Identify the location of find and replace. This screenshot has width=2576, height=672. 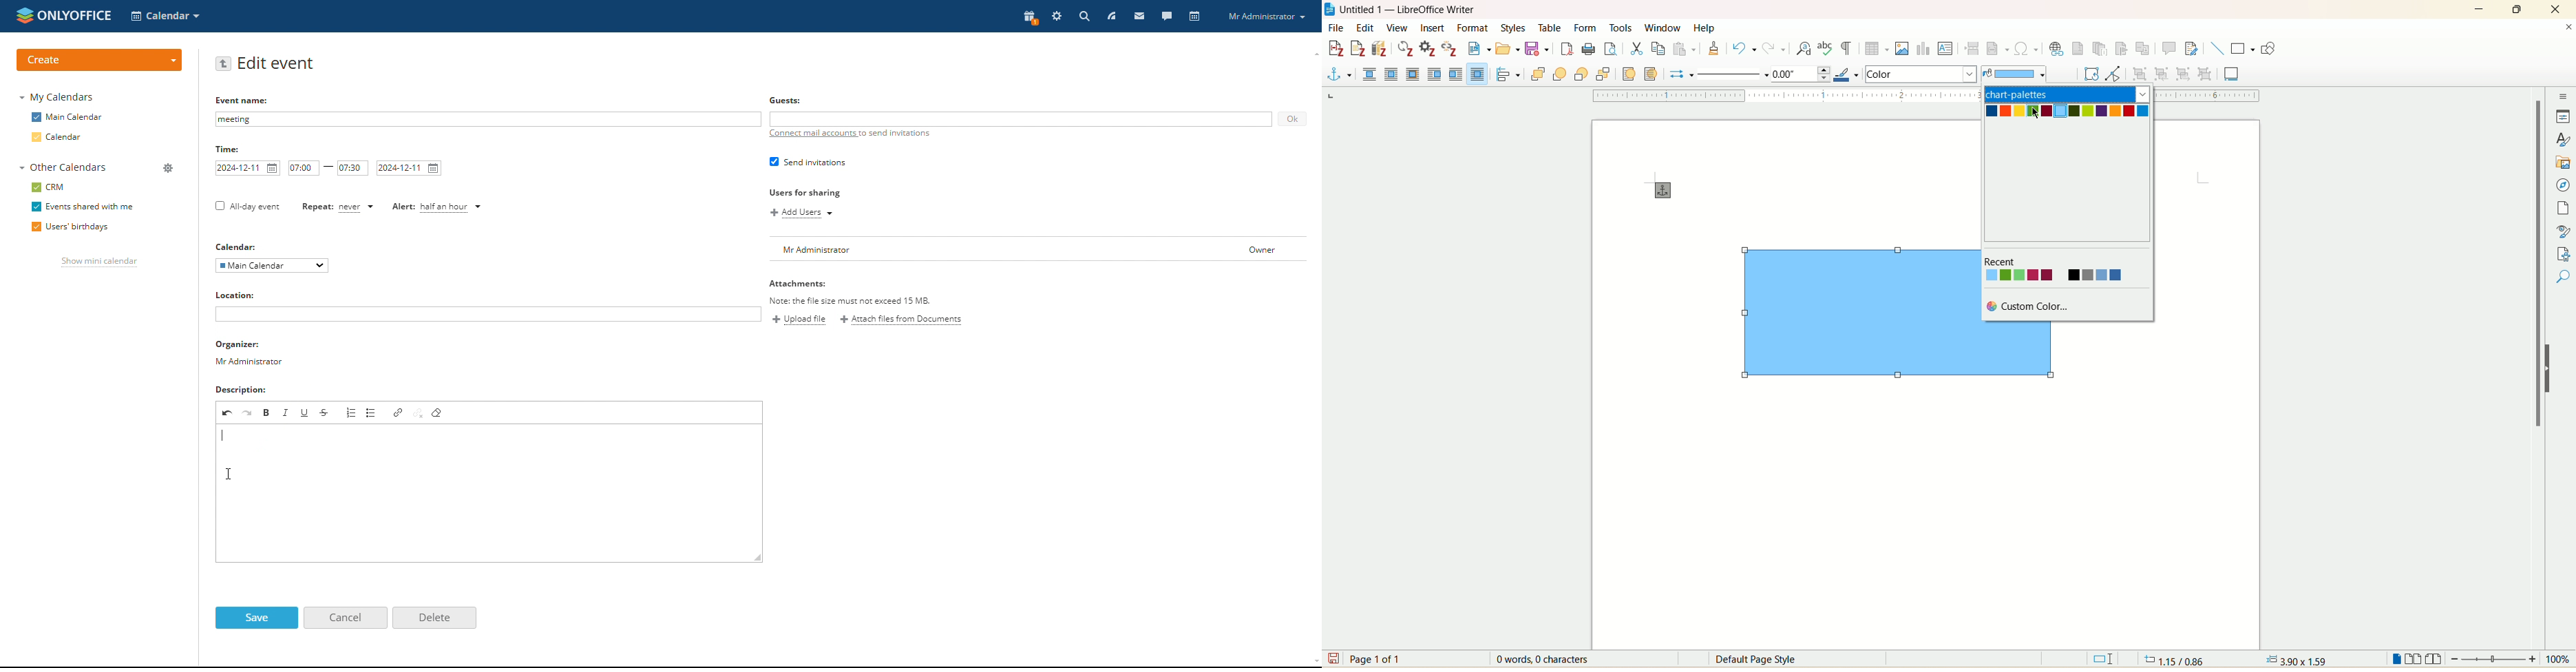
(1803, 48).